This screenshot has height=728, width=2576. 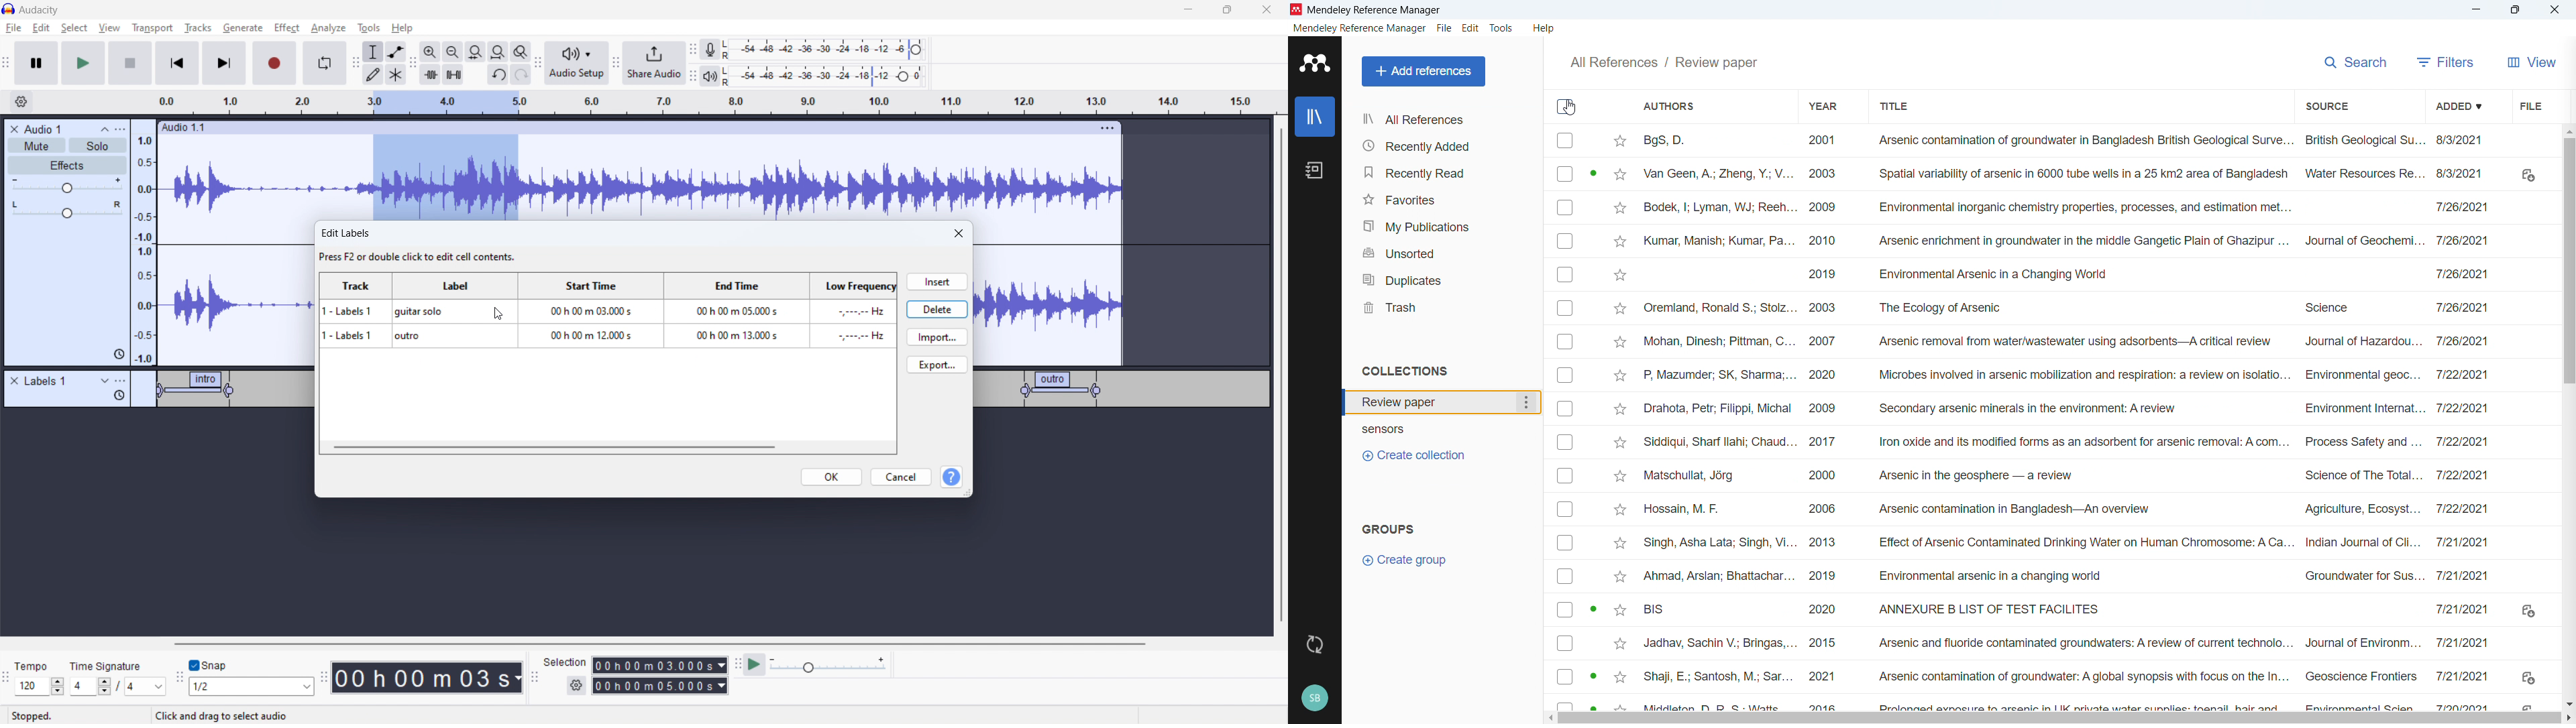 What do you see at coordinates (1565, 543) in the screenshot?
I see `Select respective publication` at bounding box center [1565, 543].